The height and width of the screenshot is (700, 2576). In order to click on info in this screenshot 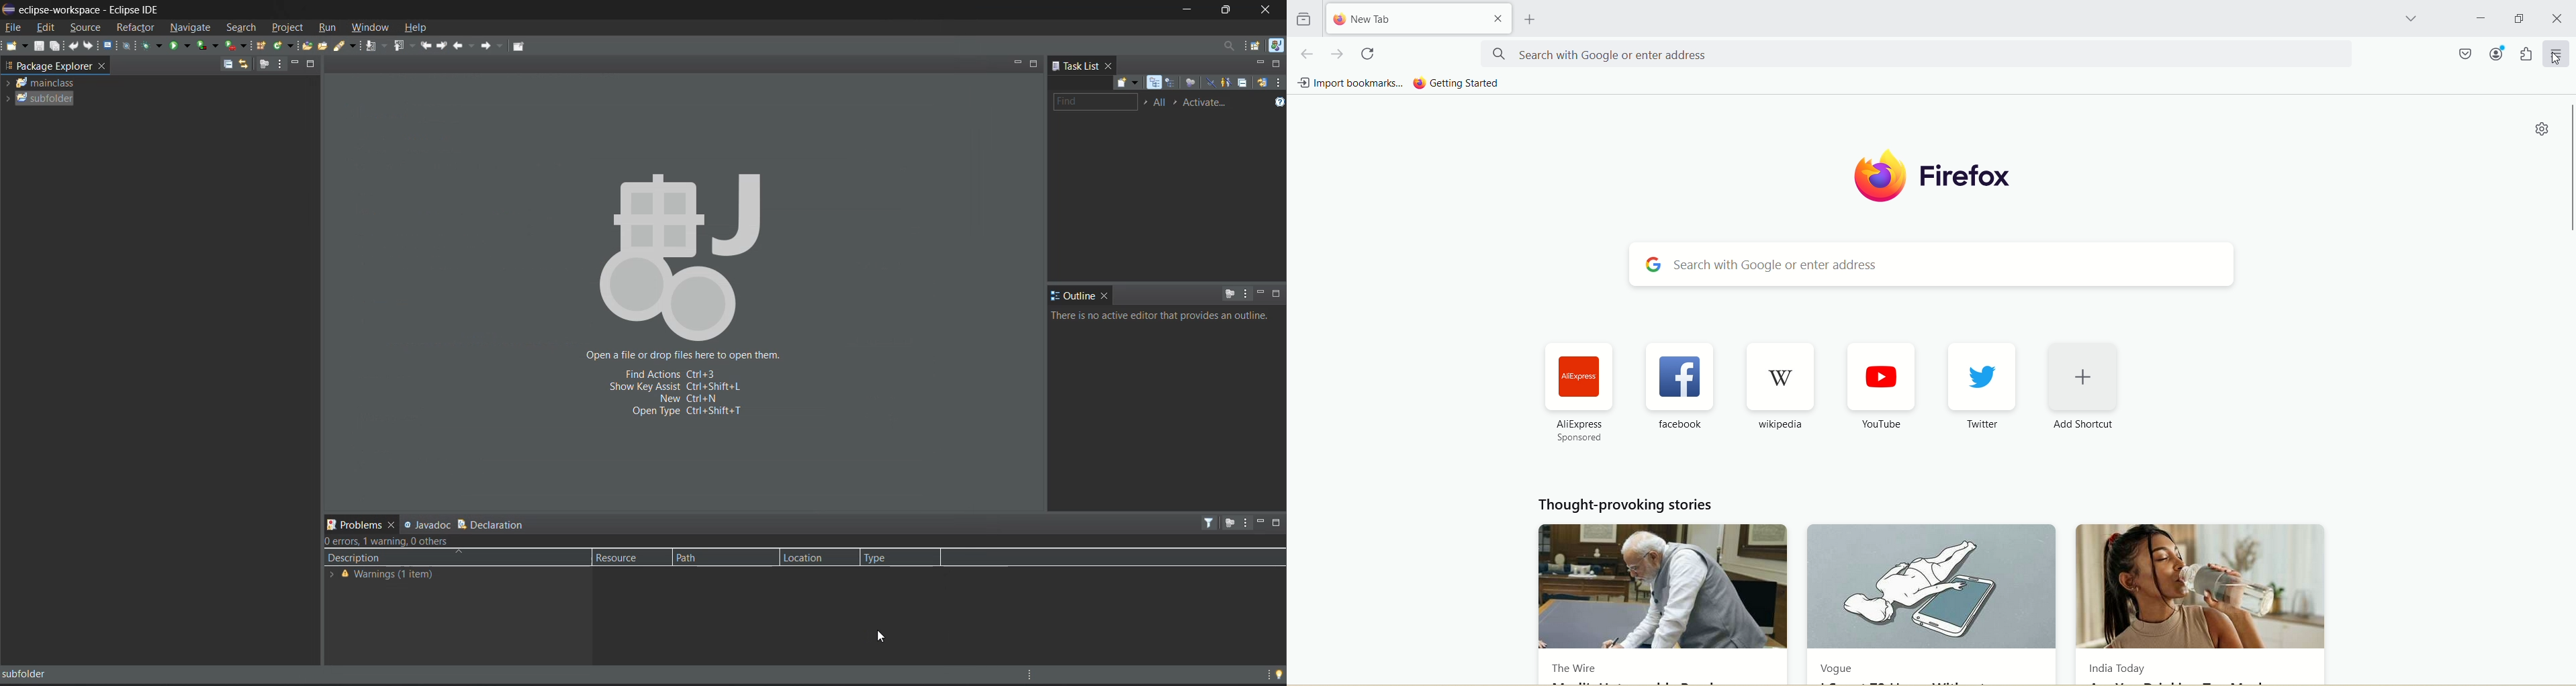, I will do `click(1164, 316)`.